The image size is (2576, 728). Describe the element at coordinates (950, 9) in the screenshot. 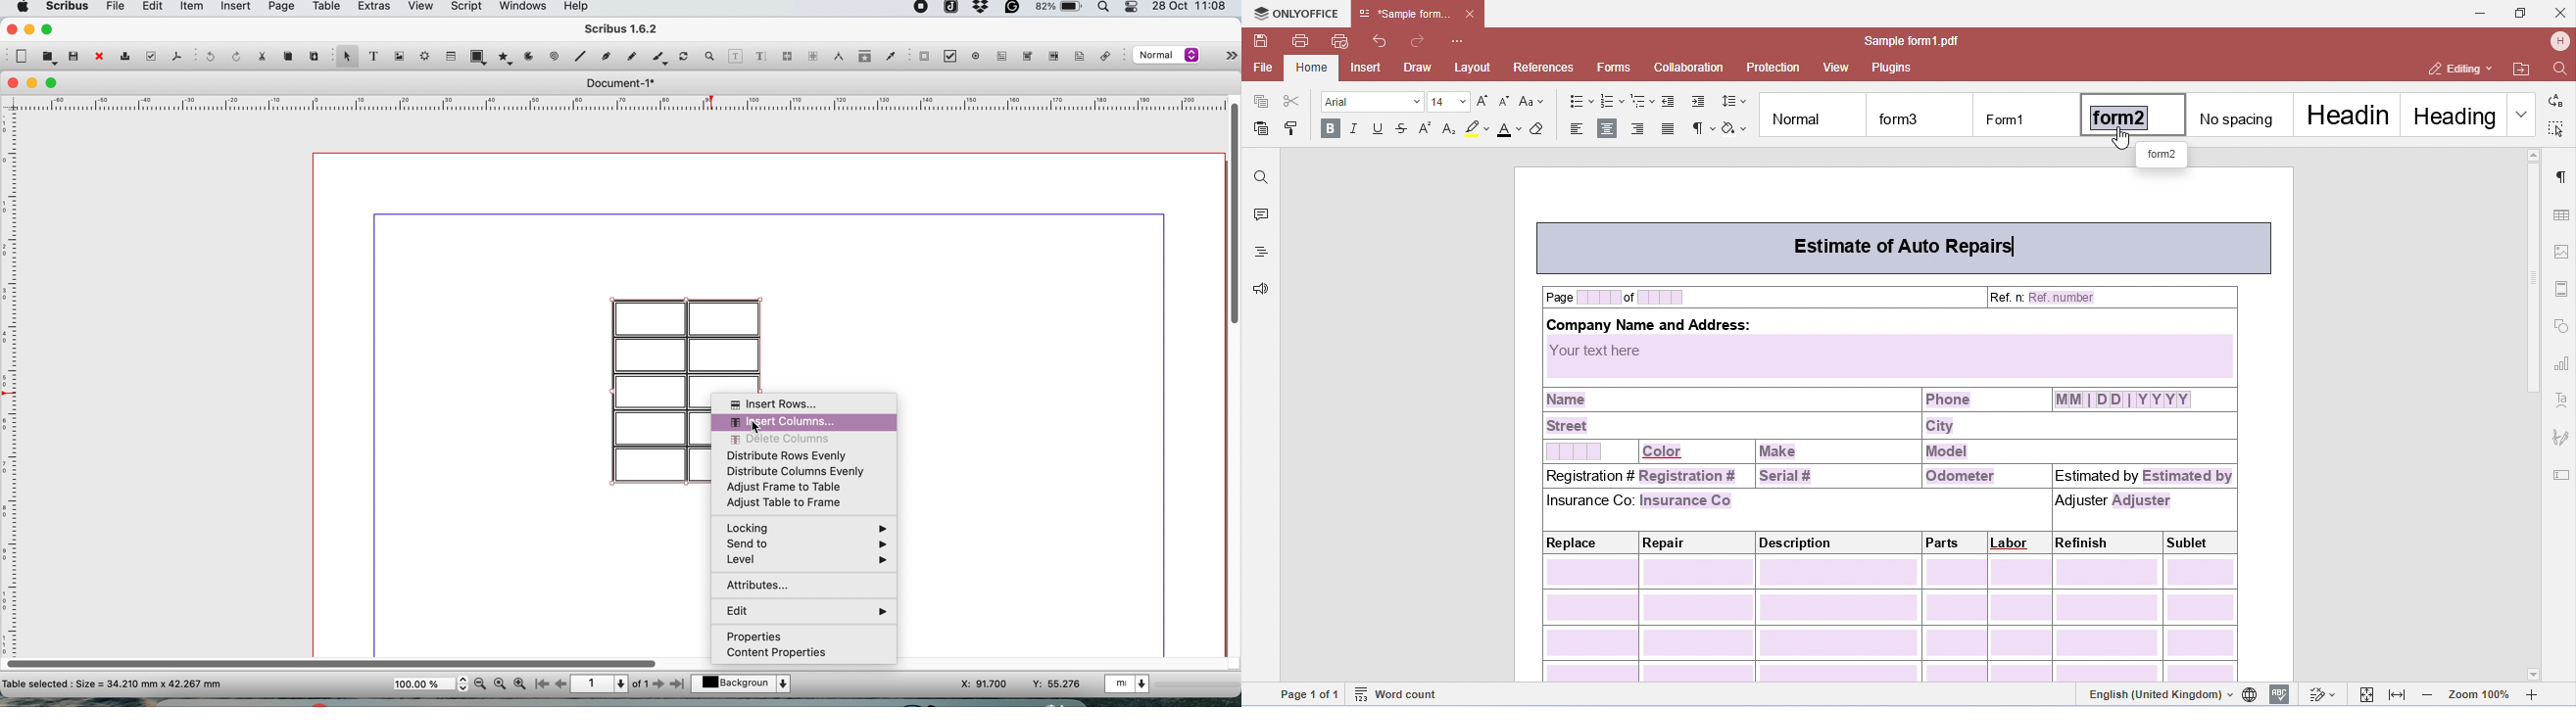

I see `joplin` at that location.